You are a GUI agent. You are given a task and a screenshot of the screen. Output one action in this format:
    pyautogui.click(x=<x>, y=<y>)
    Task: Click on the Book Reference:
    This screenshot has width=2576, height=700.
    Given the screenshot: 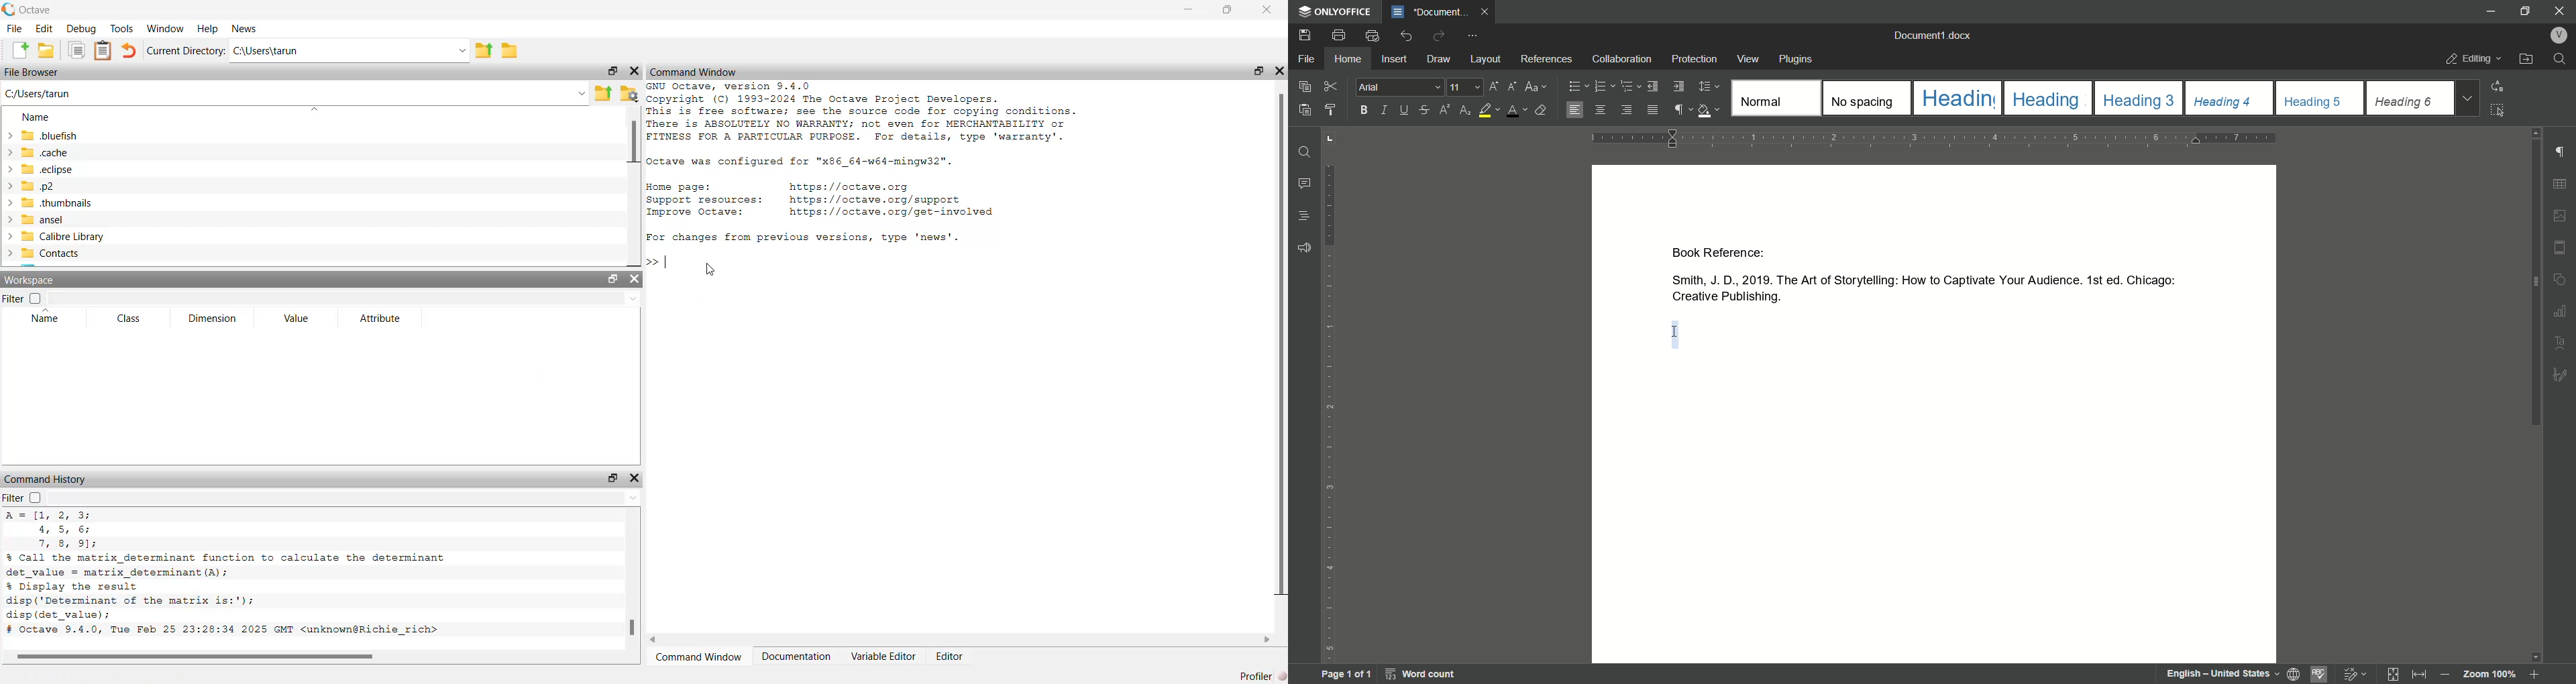 What is the action you would take?
    pyautogui.click(x=1721, y=253)
    